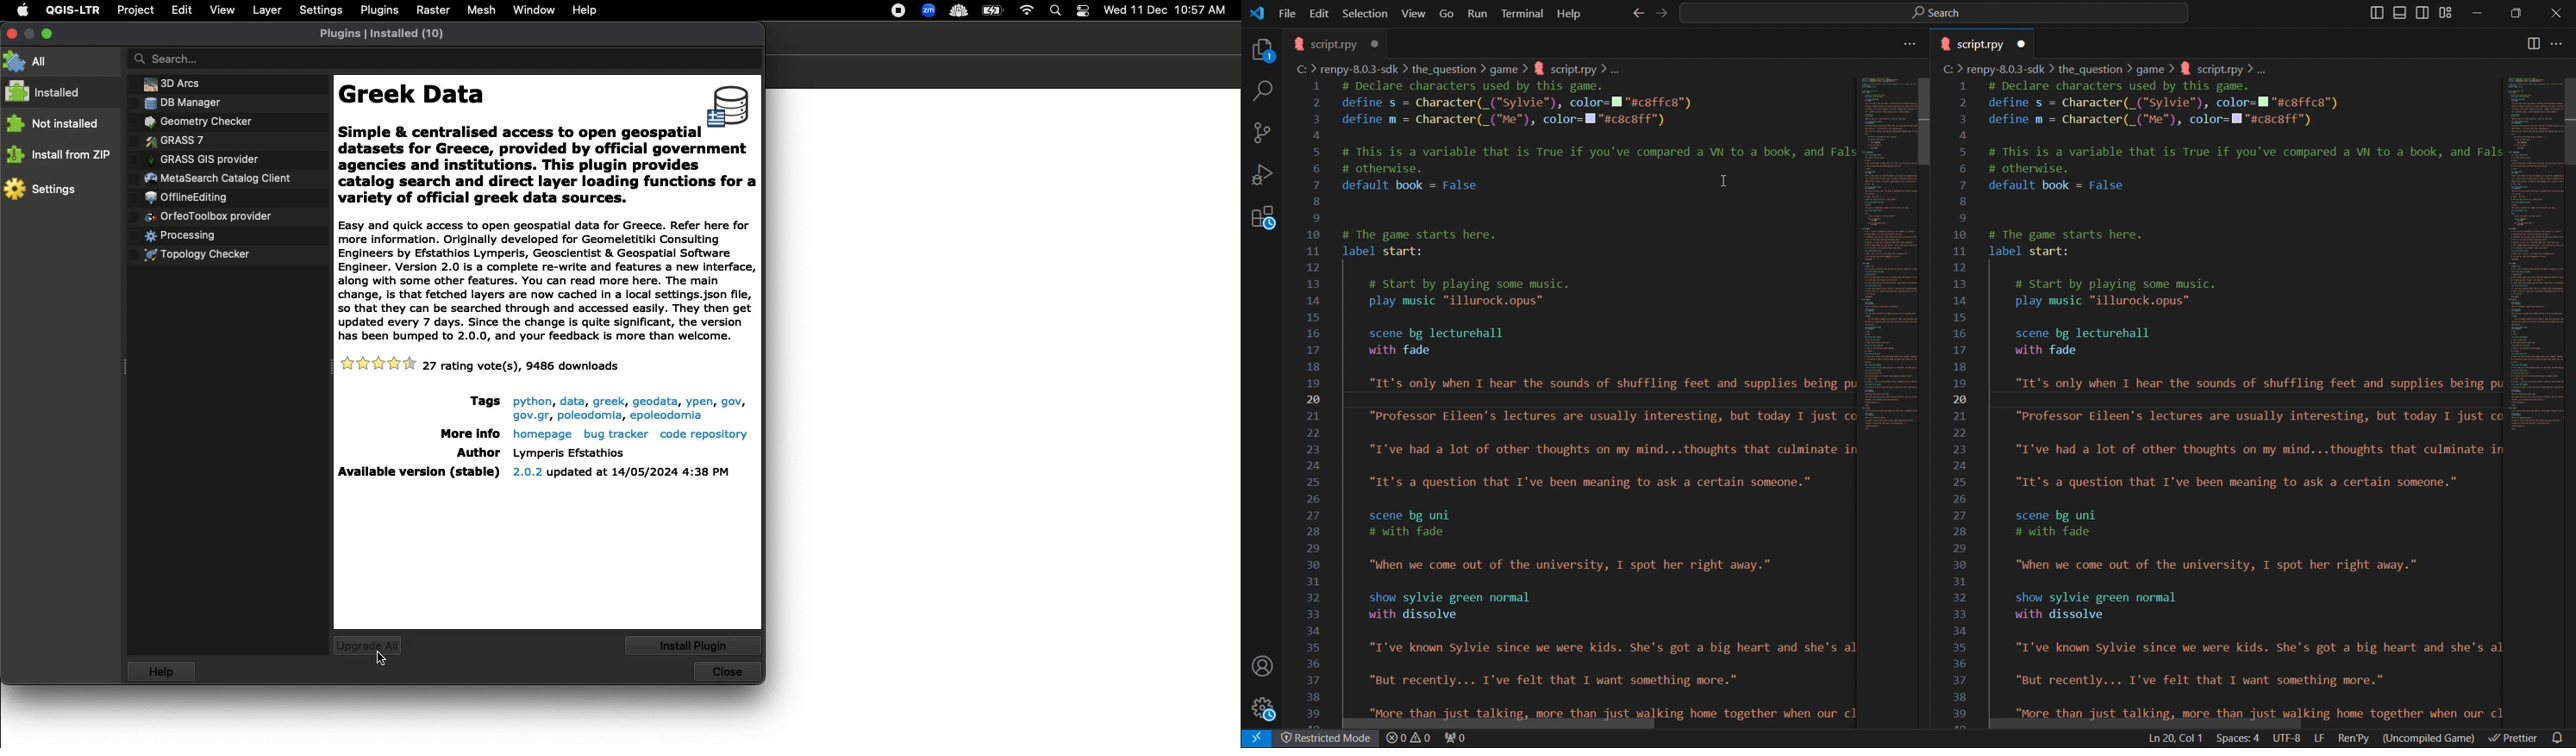  What do you see at coordinates (1365, 13) in the screenshot?
I see `Selection` at bounding box center [1365, 13].